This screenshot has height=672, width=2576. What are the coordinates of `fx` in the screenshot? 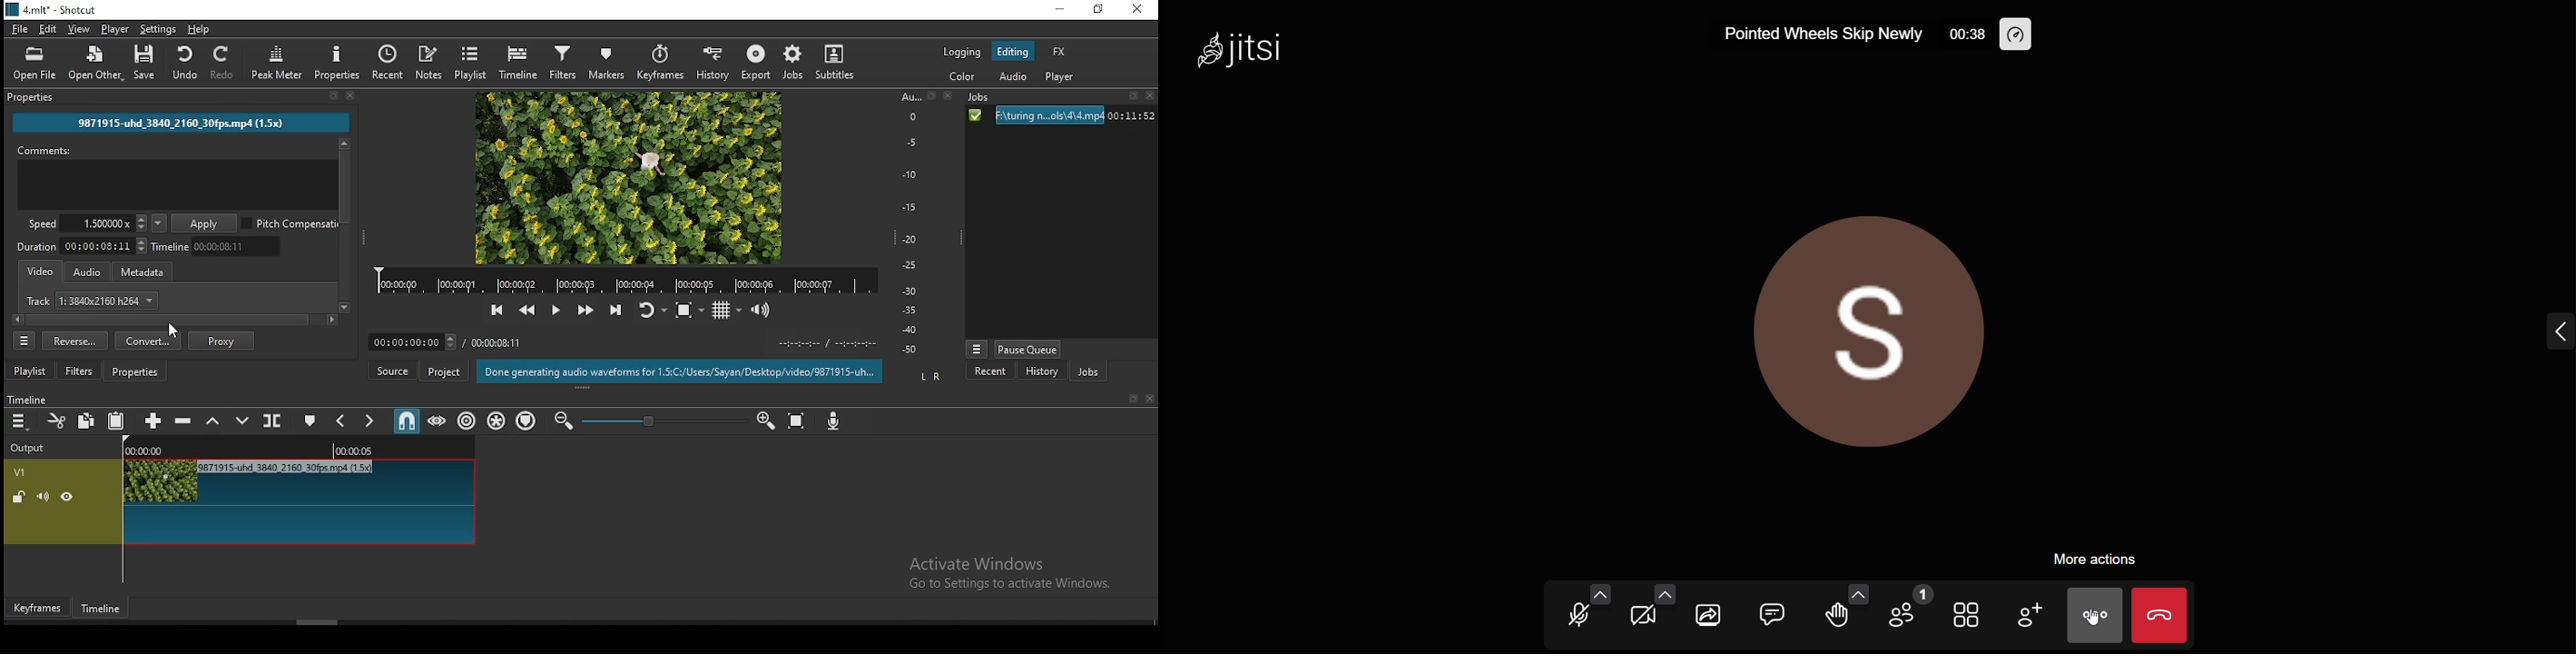 It's located at (1059, 53).